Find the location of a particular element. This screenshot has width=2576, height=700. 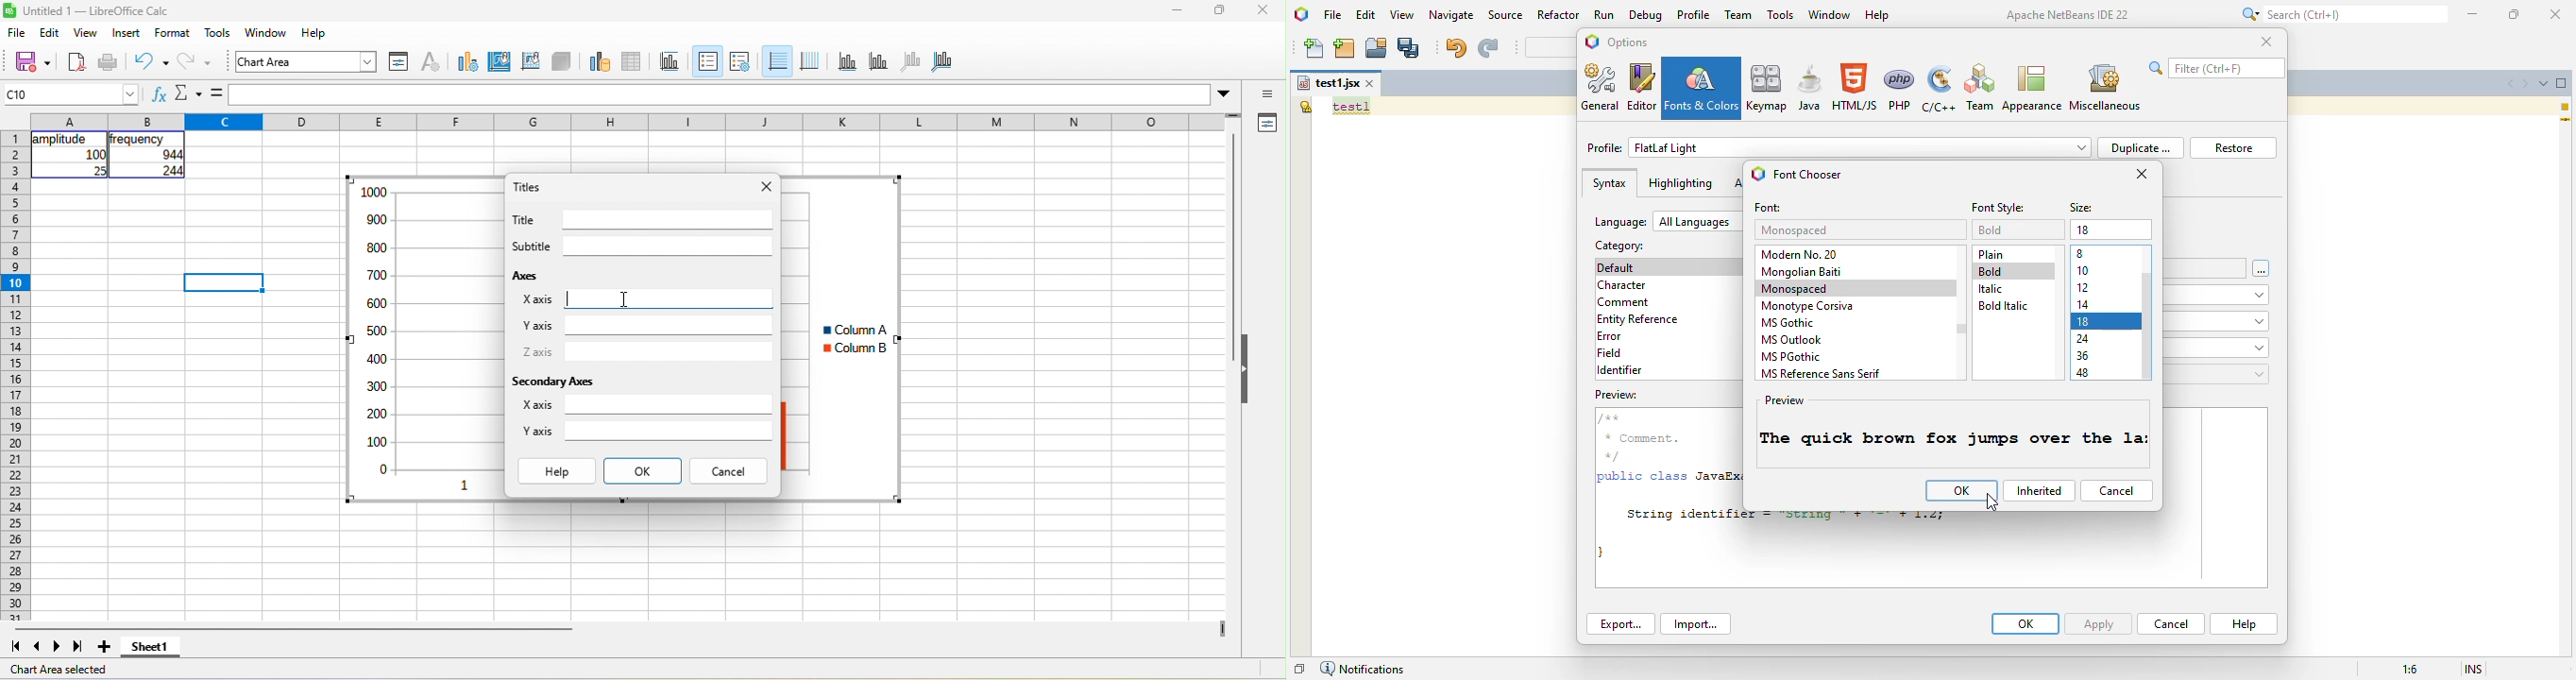

close is located at coordinates (2266, 42).